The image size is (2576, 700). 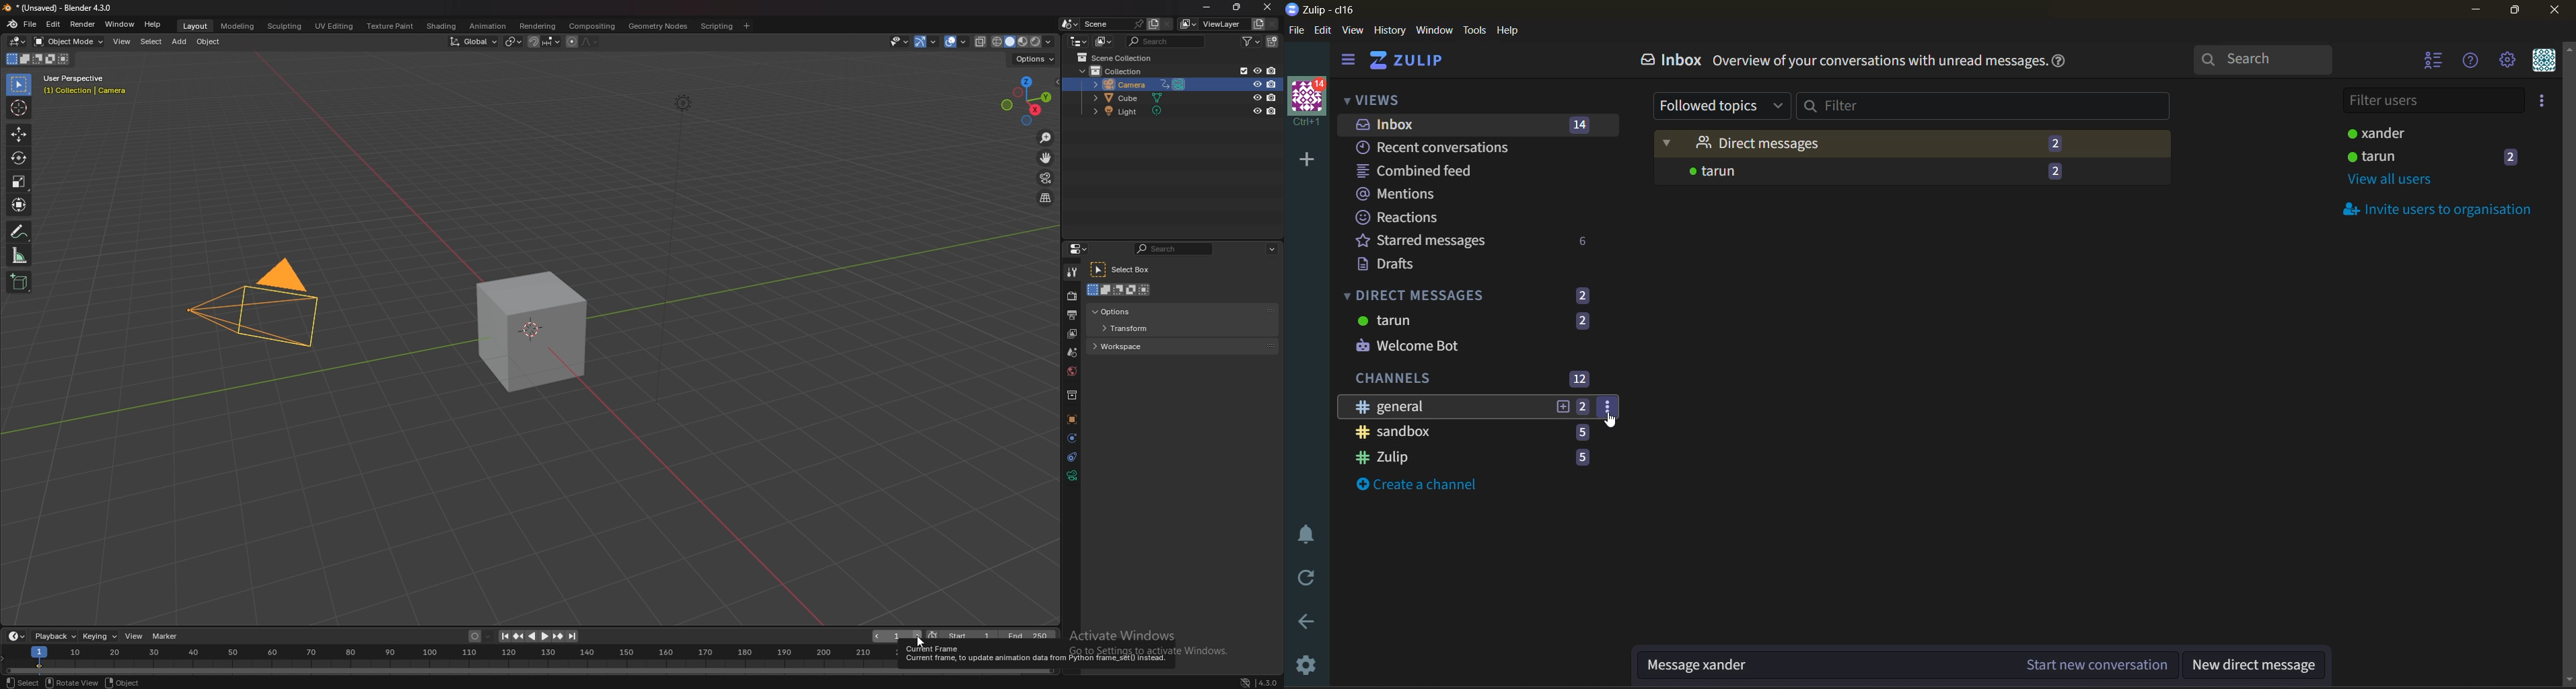 What do you see at coordinates (1480, 408) in the screenshot?
I see `general 2` at bounding box center [1480, 408].